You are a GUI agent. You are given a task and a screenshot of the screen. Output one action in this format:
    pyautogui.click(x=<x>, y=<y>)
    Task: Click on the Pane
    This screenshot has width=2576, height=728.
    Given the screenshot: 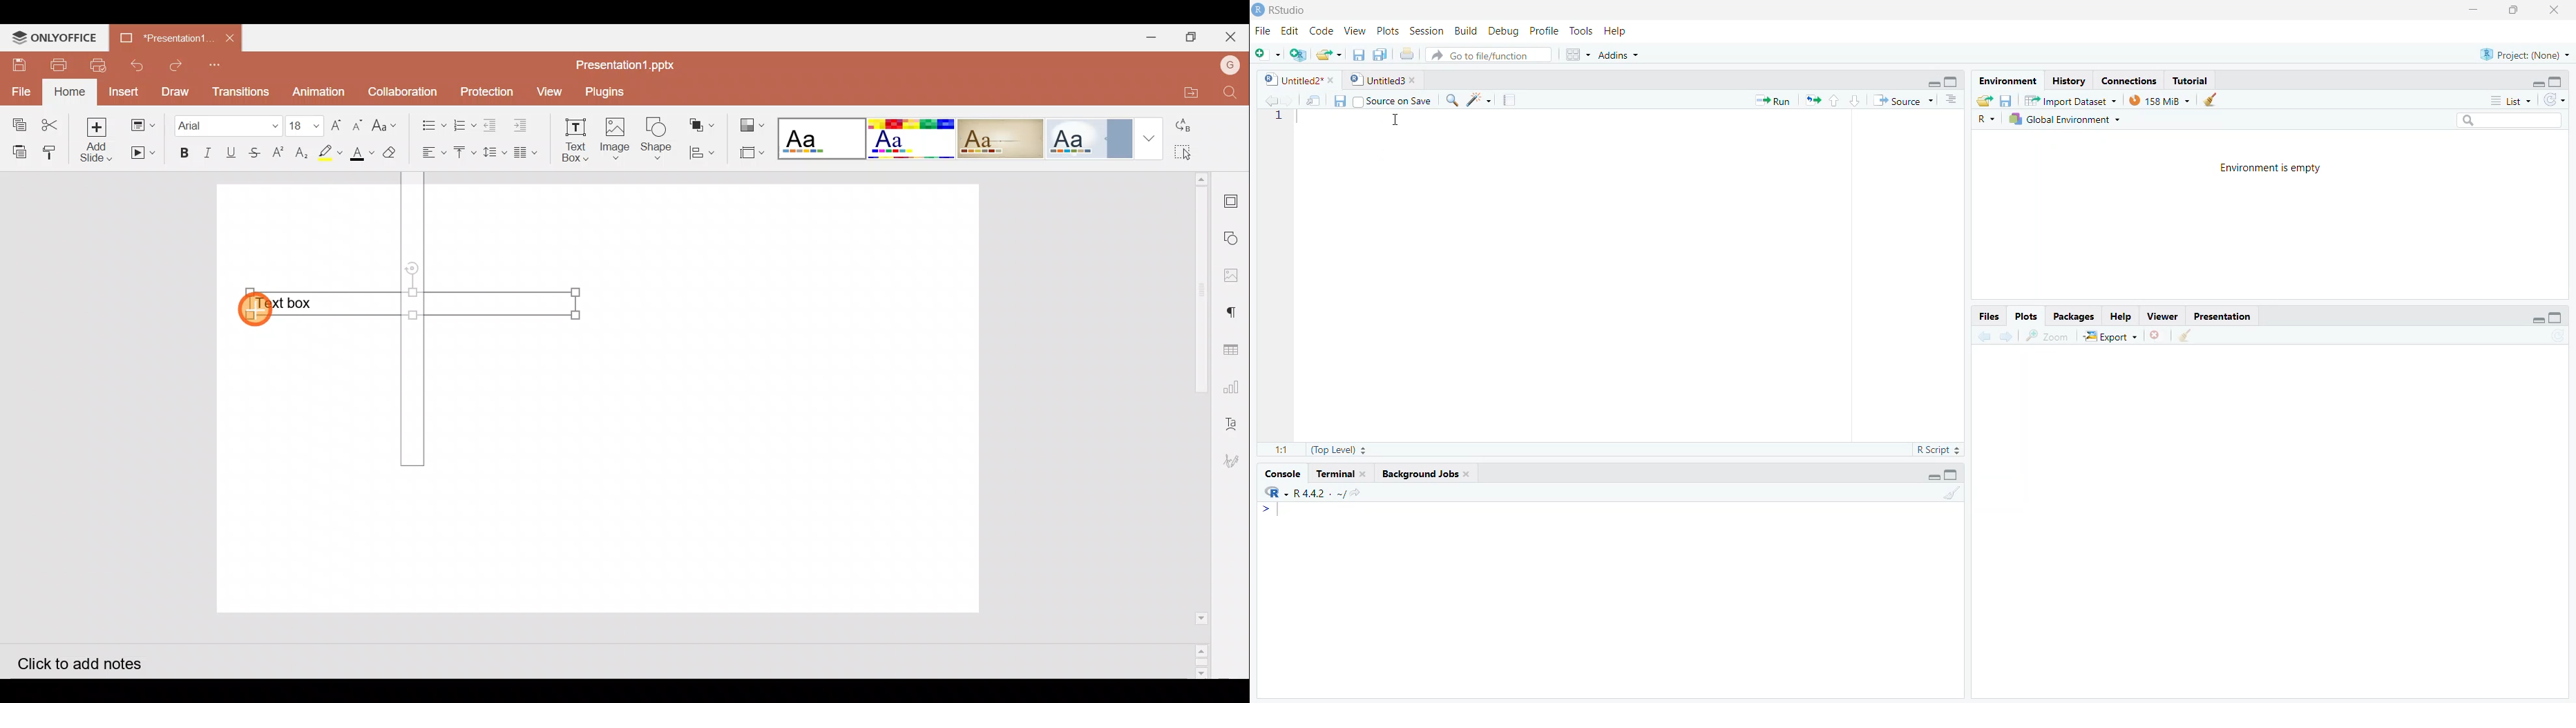 What is the action you would take?
    pyautogui.click(x=2279, y=528)
    